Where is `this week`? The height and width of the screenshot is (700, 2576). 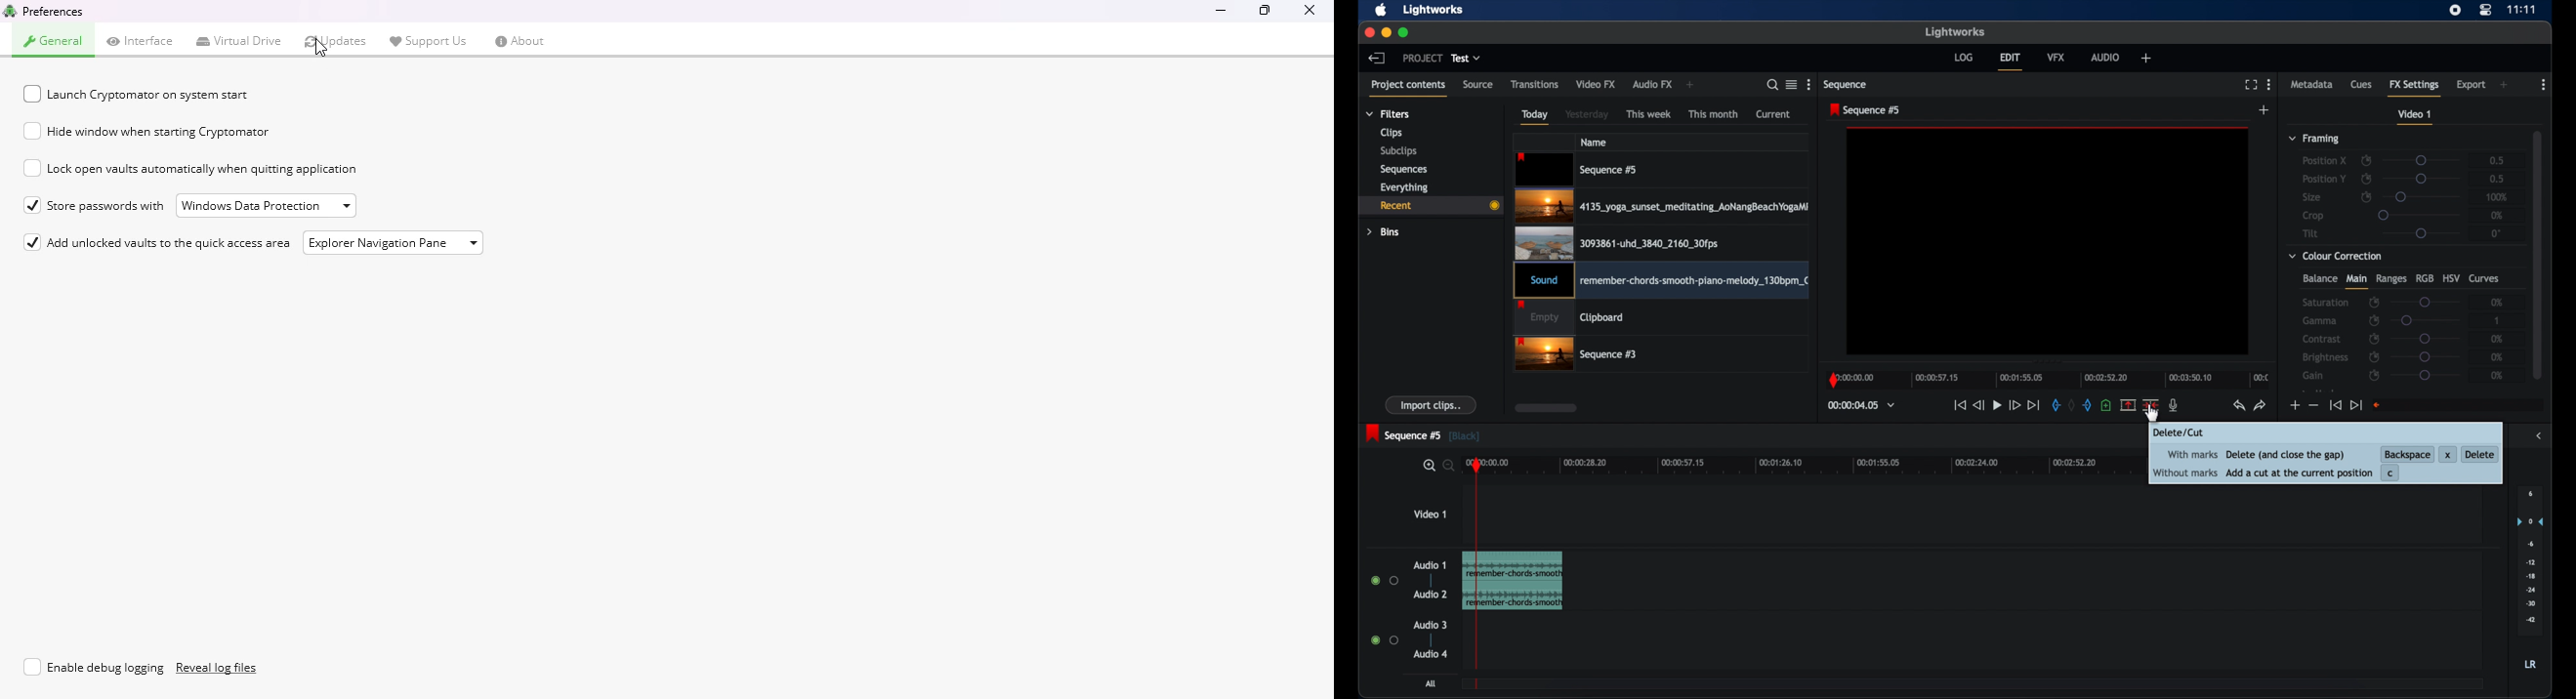
this week is located at coordinates (1649, 115).